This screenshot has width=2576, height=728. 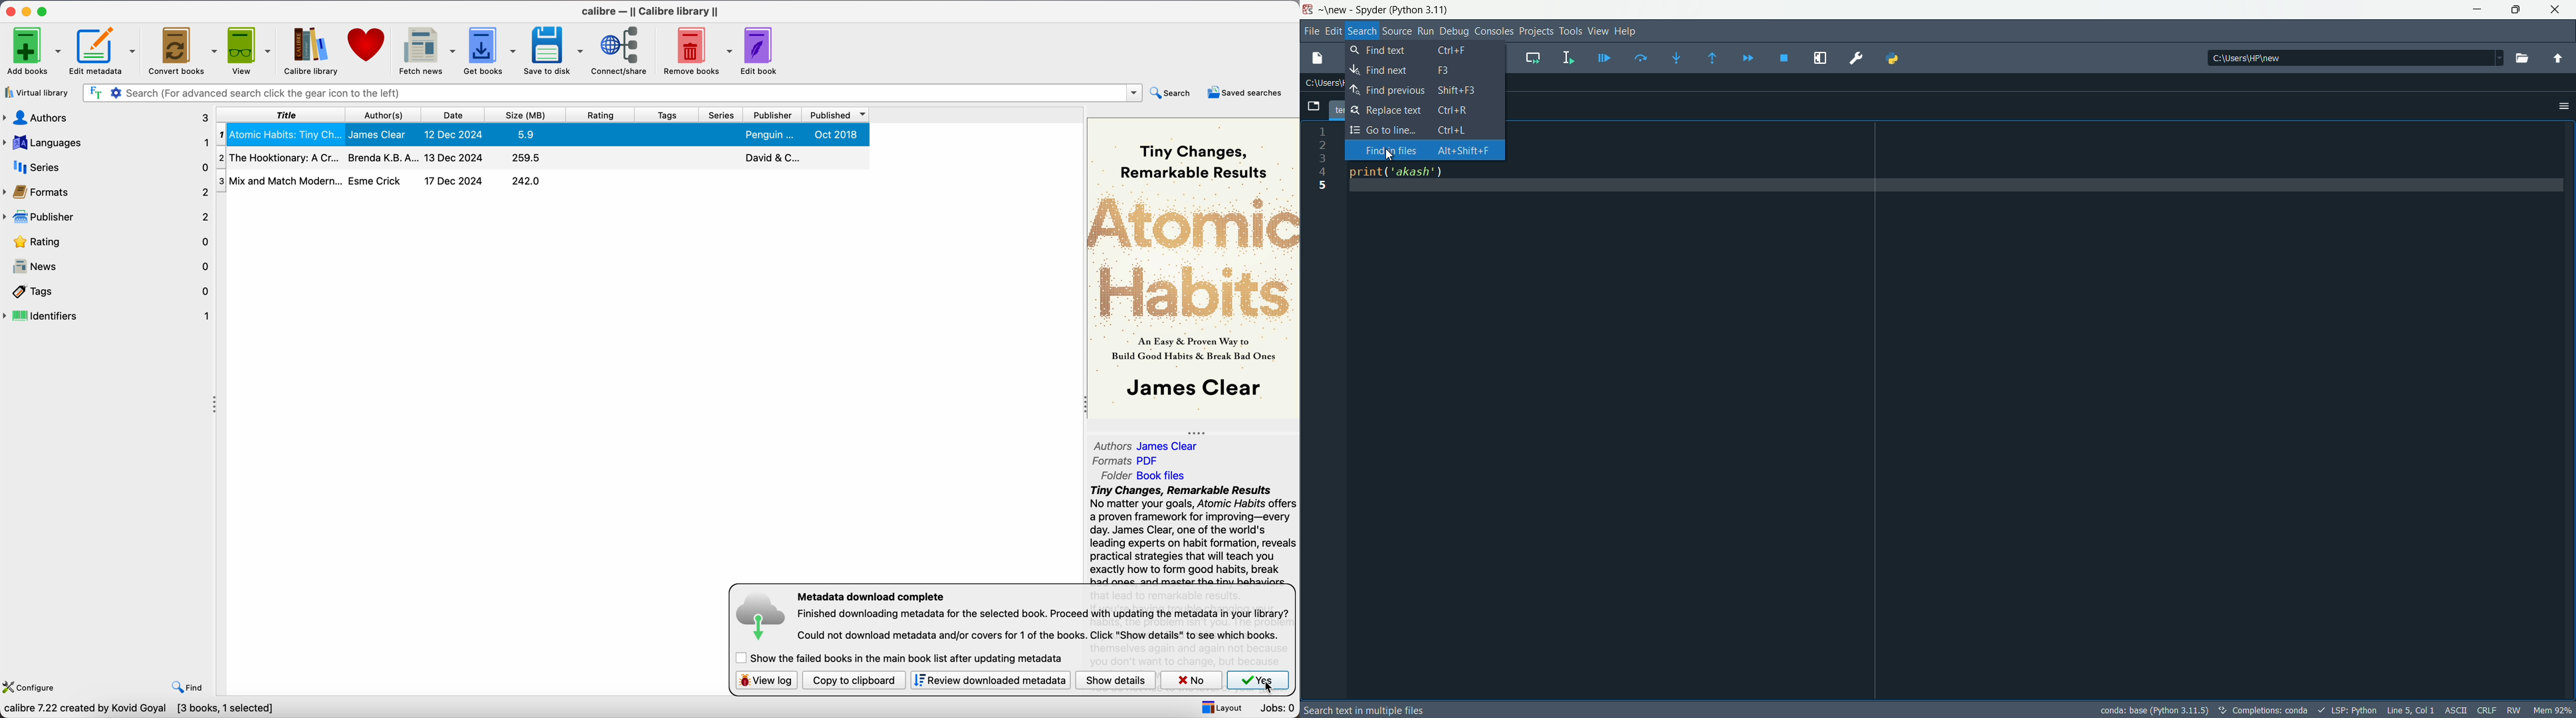 I want to click on series, so click(x=721, y=115).